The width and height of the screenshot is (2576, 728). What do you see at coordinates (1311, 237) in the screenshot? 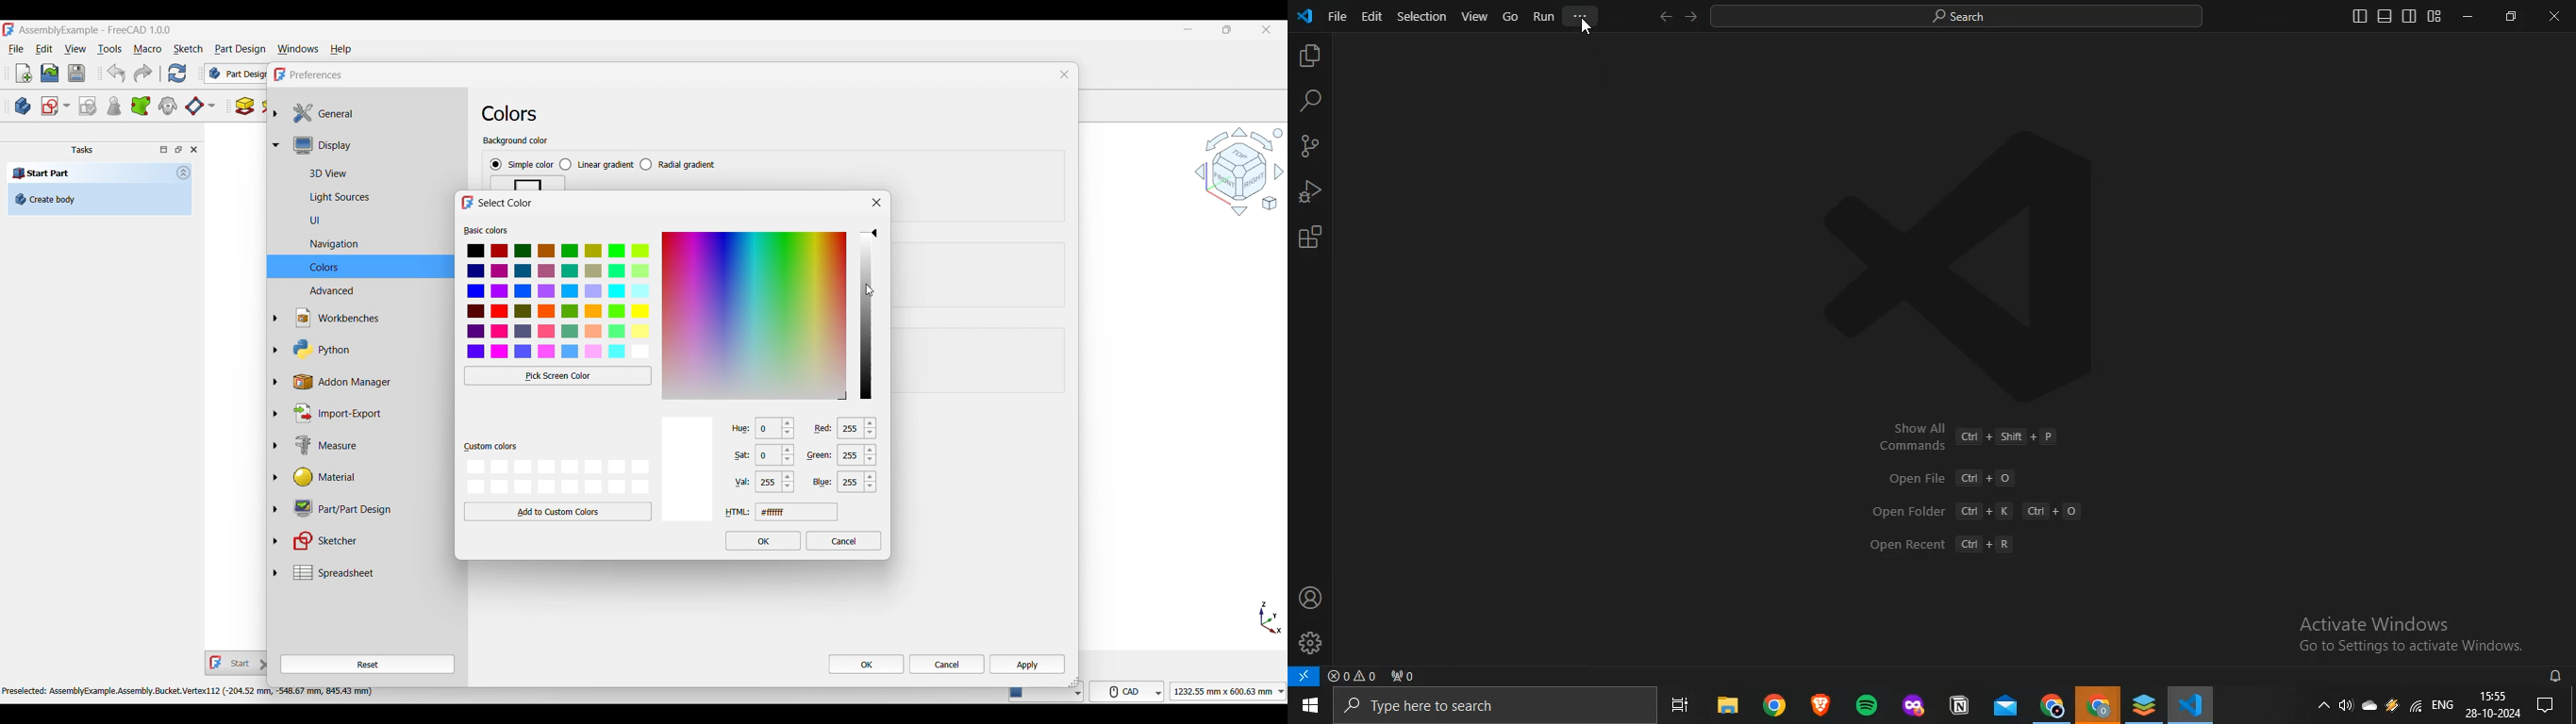
I see `extension` at bounding box center [1311, 237].